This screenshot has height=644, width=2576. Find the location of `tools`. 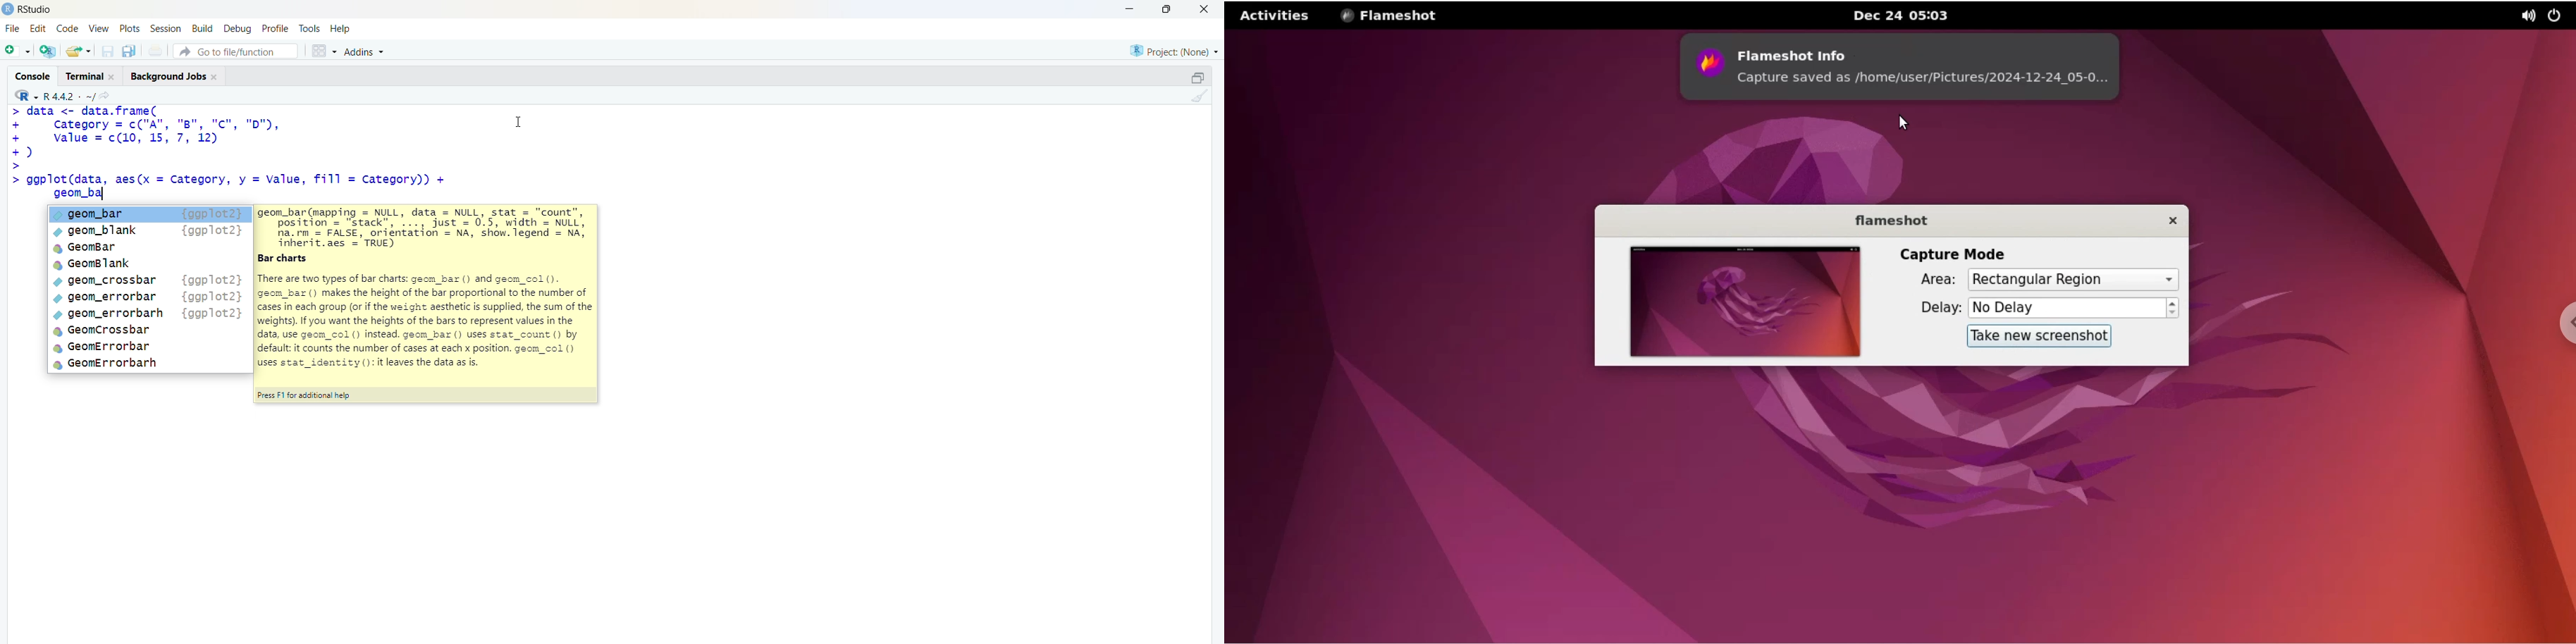

tools is located at coordinates (311, 29).